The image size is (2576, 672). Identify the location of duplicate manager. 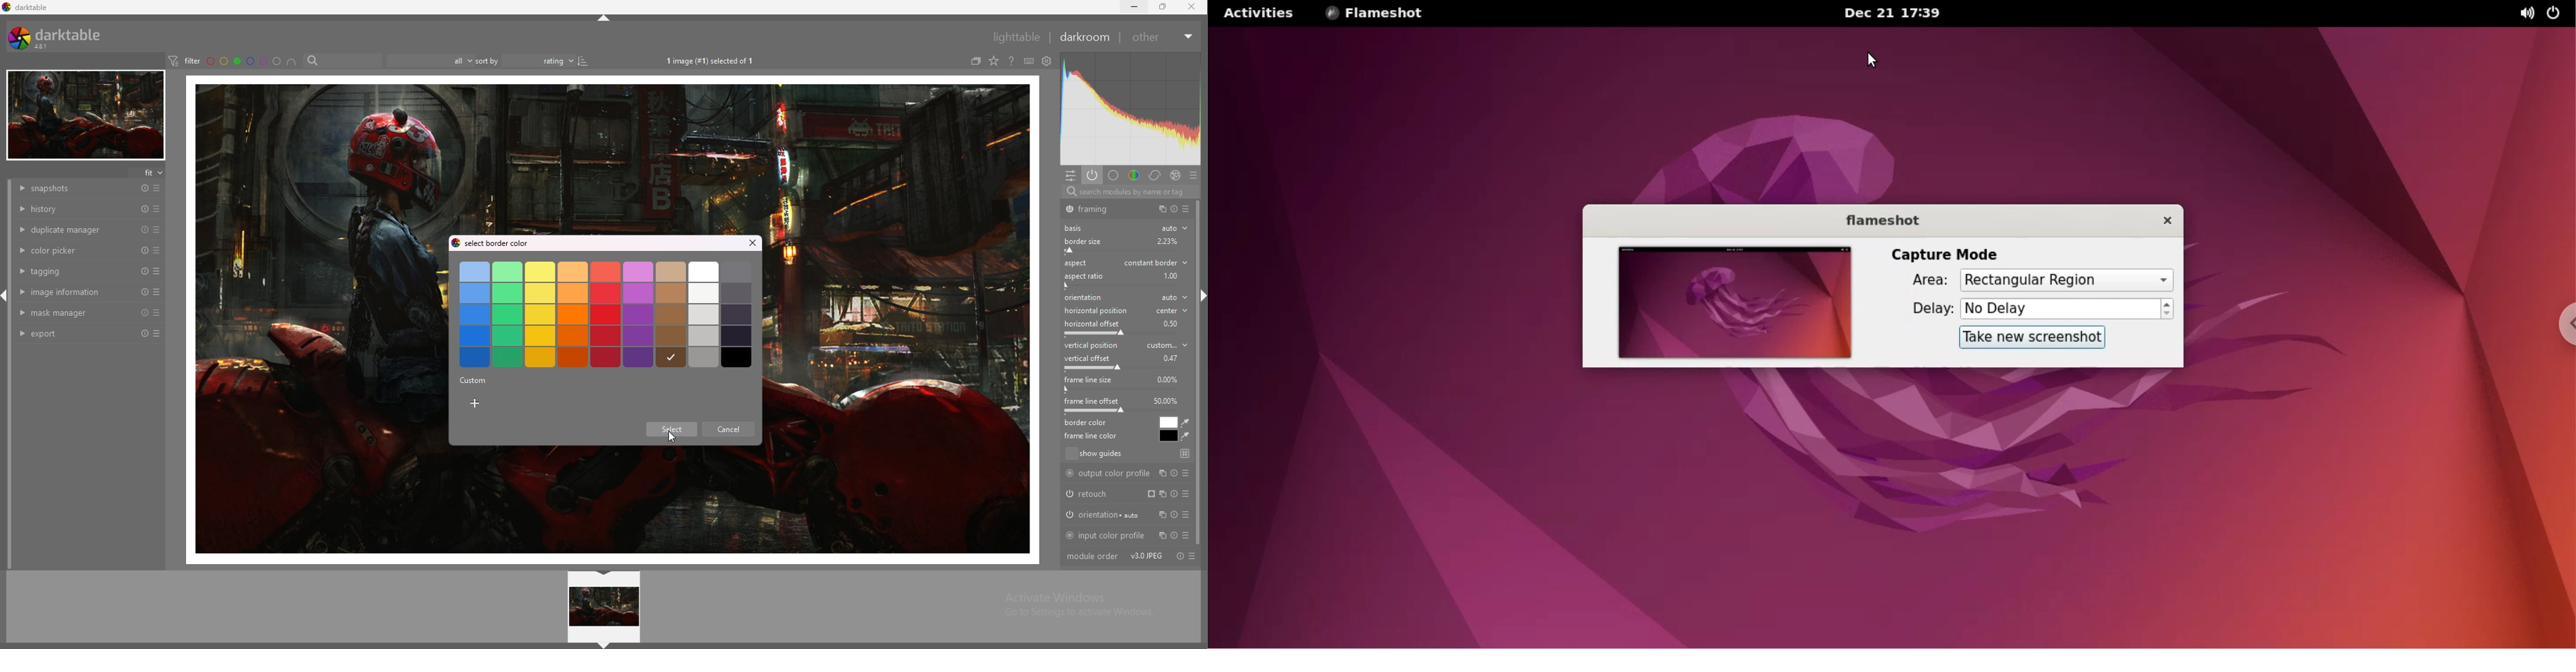
(75, 229).